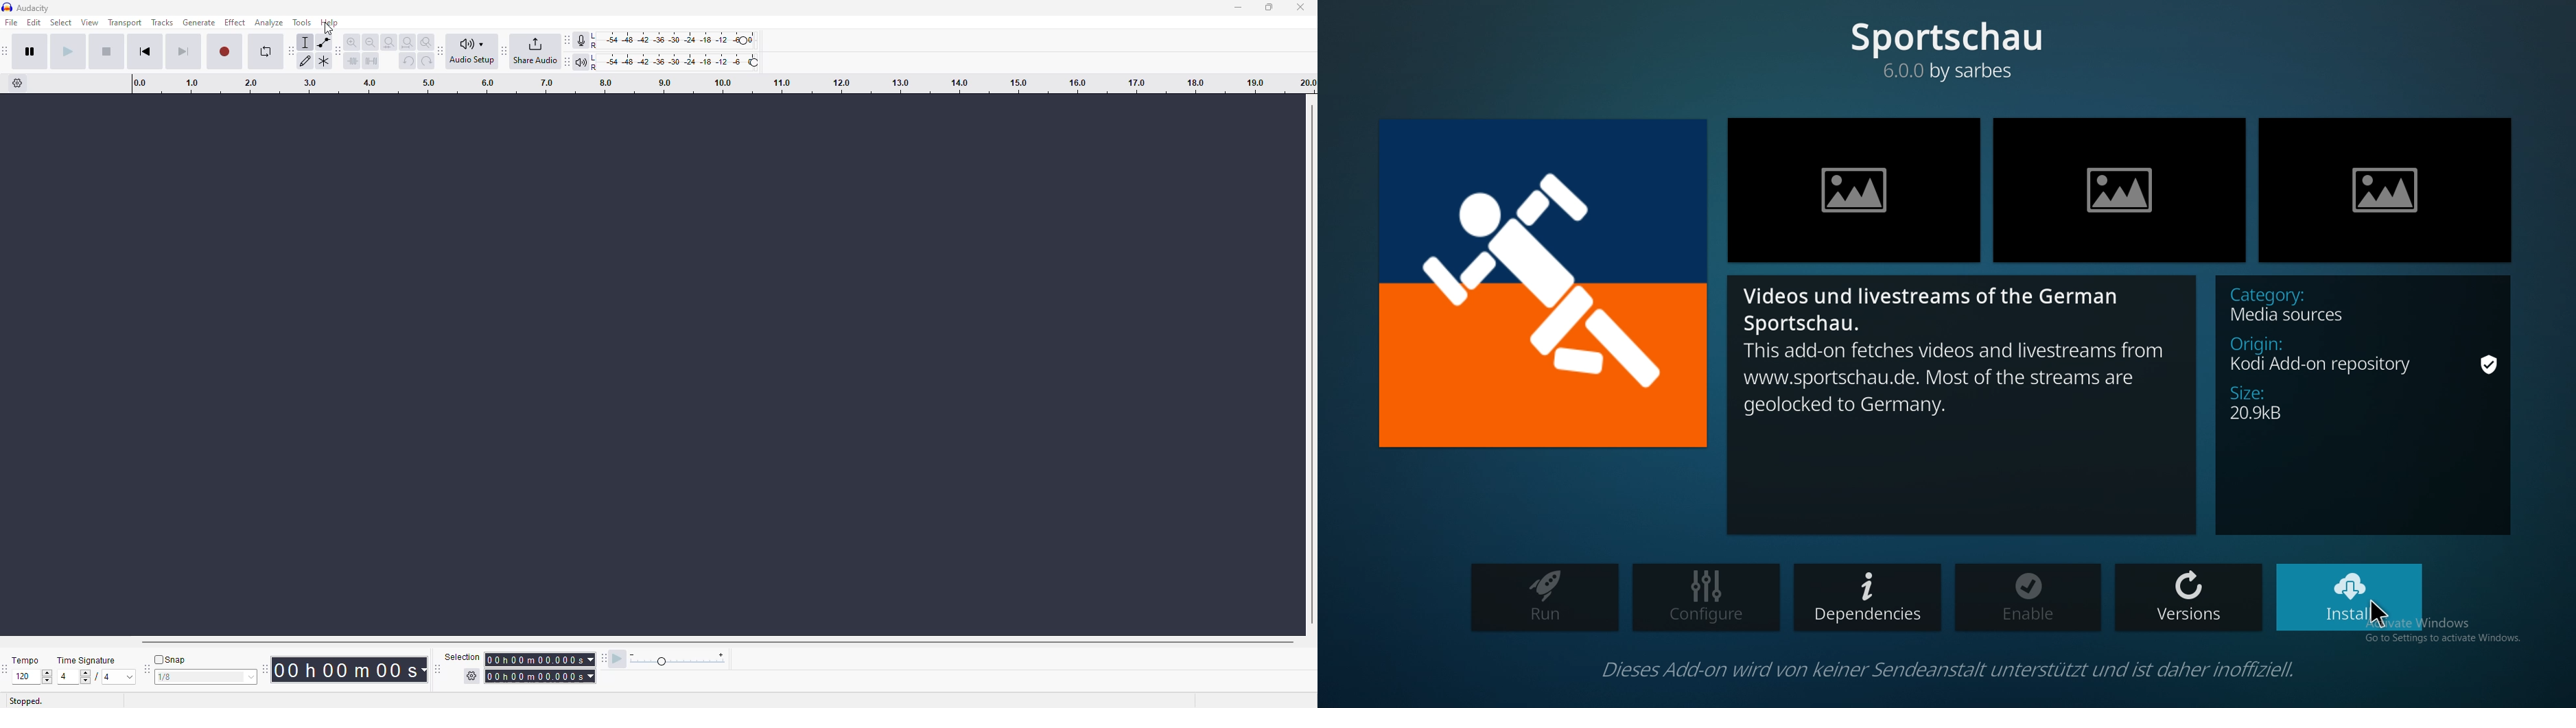 This screenshot has height=728, width=2576. What do you see at coordinates (22, 657) in the screenshot?
I see `temps` at bounding box center [22, 657].